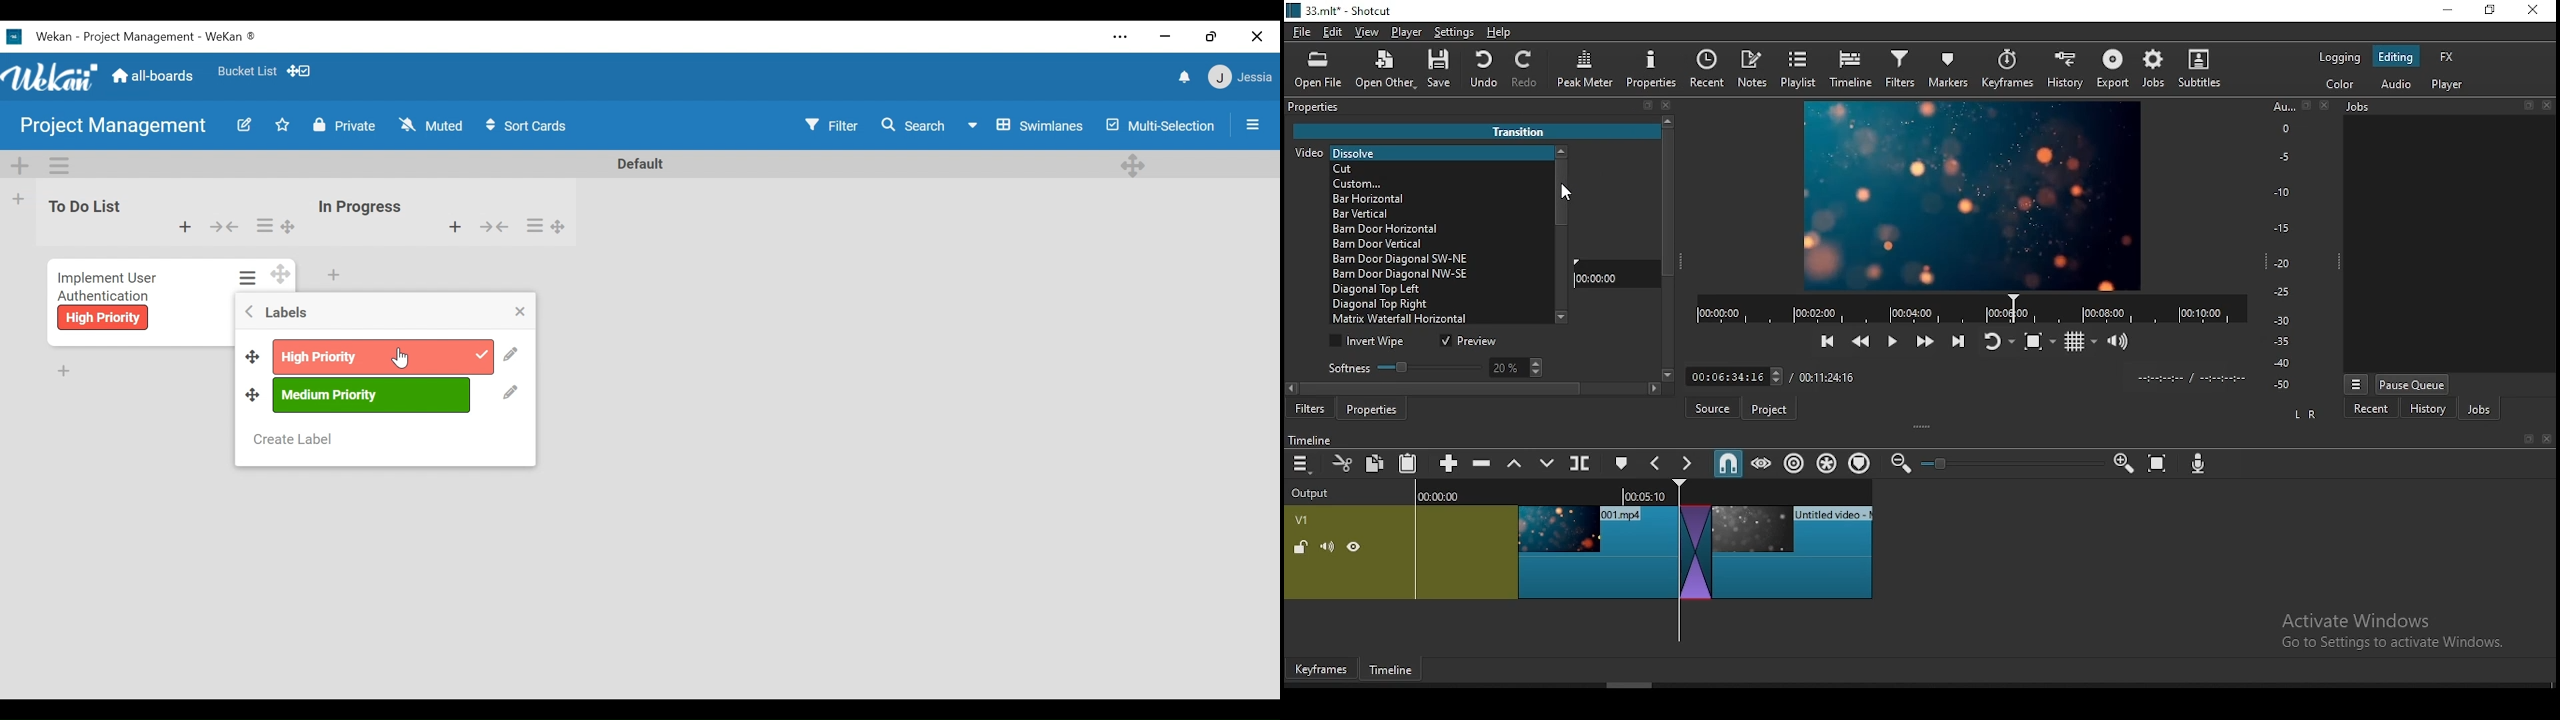 The height and width of the screenshot is (728, 2576). What do you see at coordinates (1320, 106) in the screenshot?
I see `properties` at bounding box center [1320, 106].